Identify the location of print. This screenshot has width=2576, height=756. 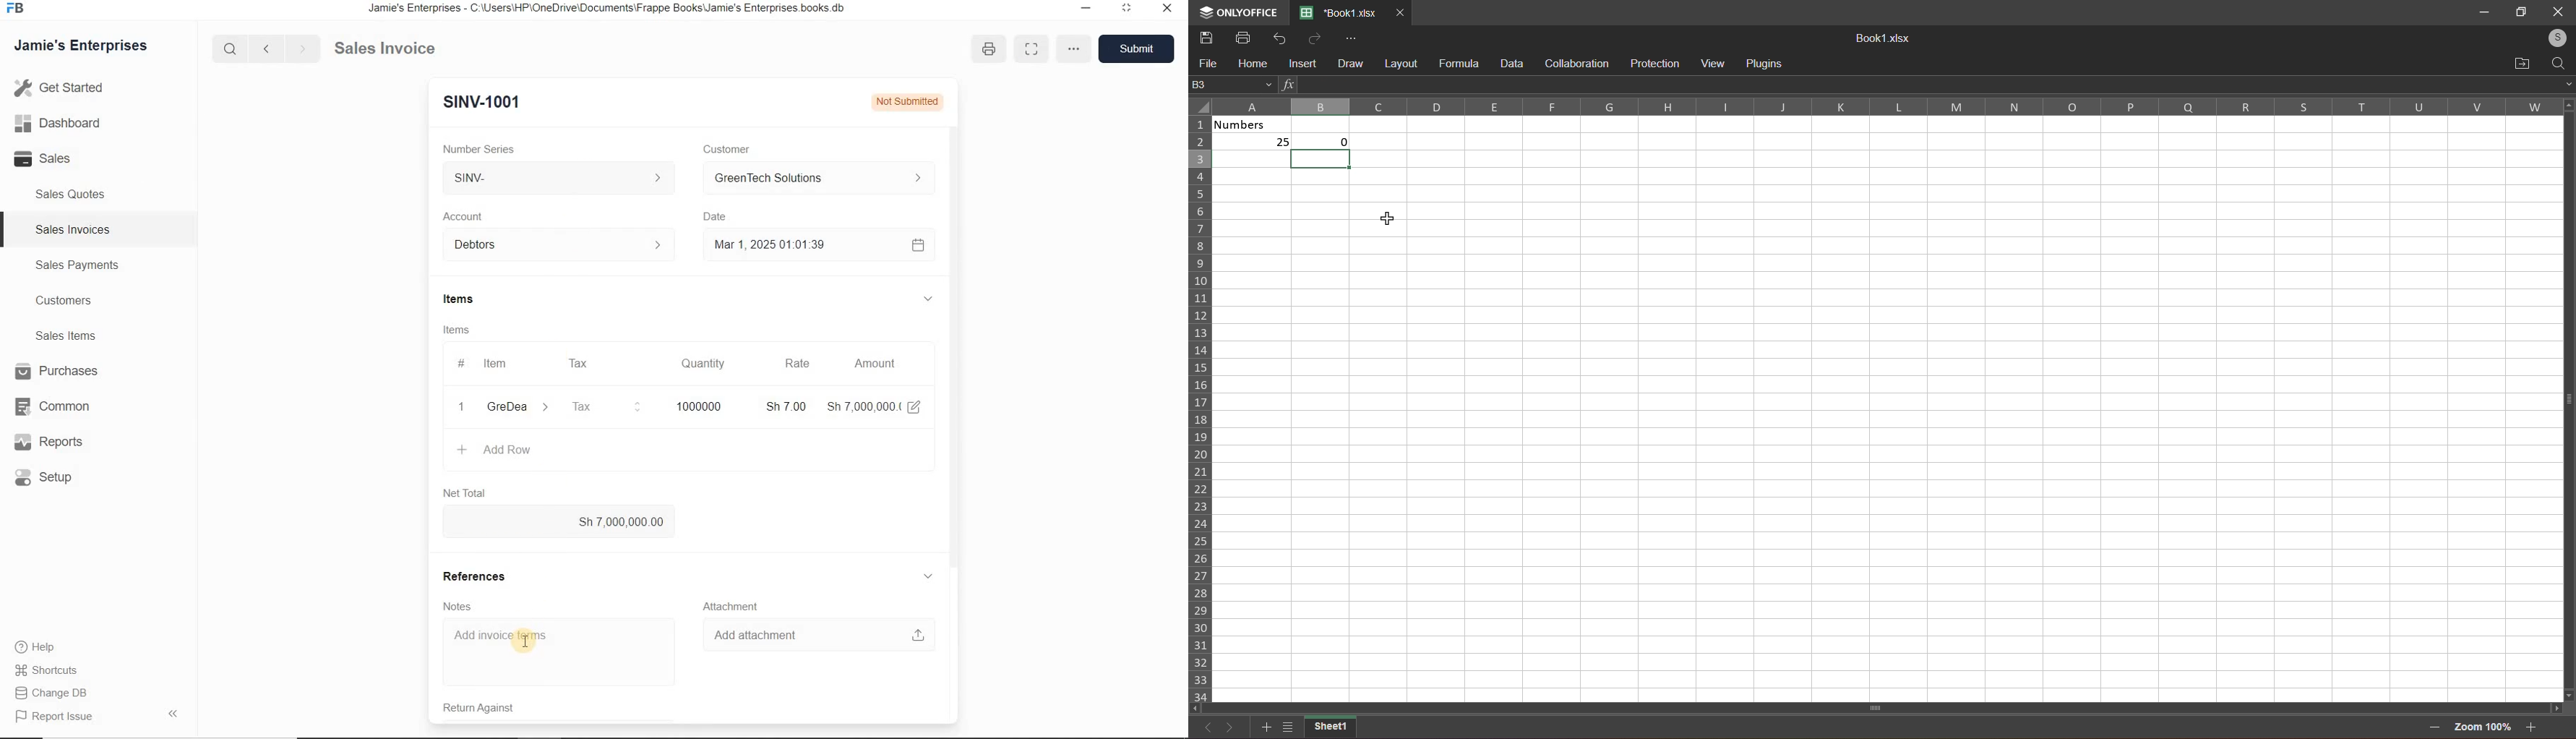
(1242, 37).